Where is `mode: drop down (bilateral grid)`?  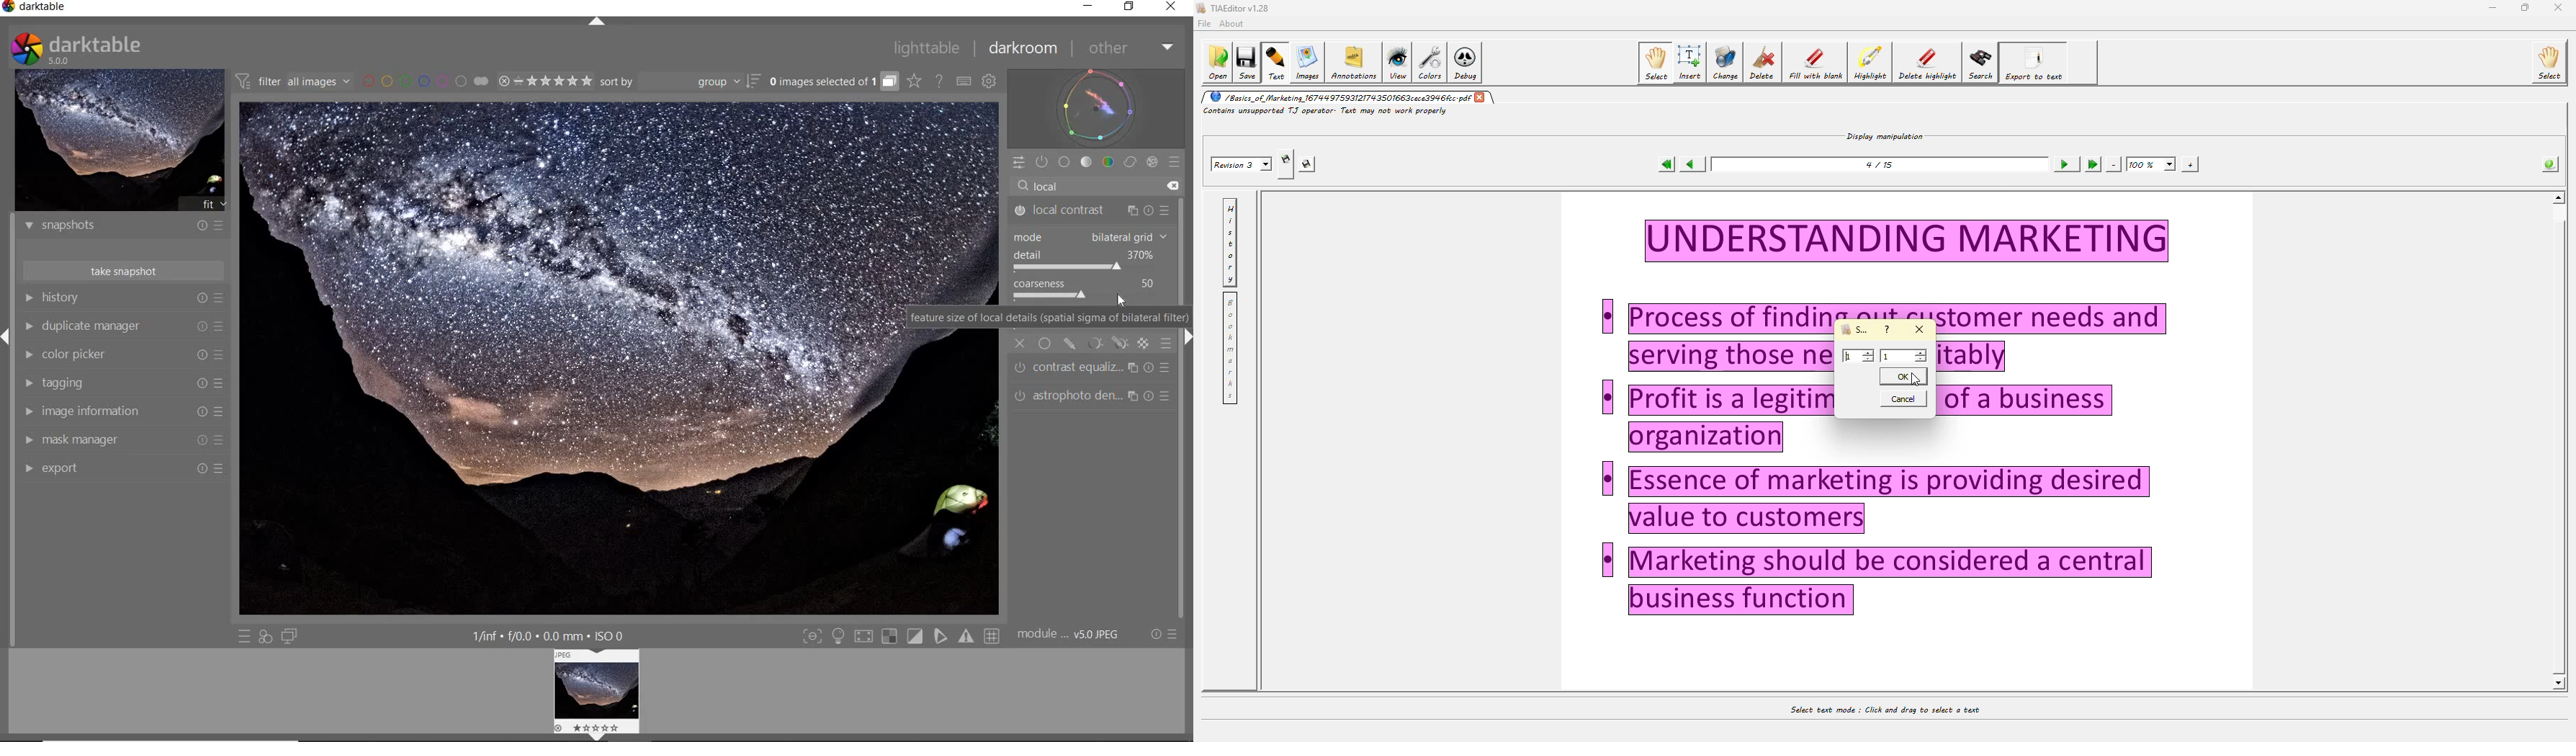
mode: drop down (bilateral grid) is located at coordinates (1088, 235).